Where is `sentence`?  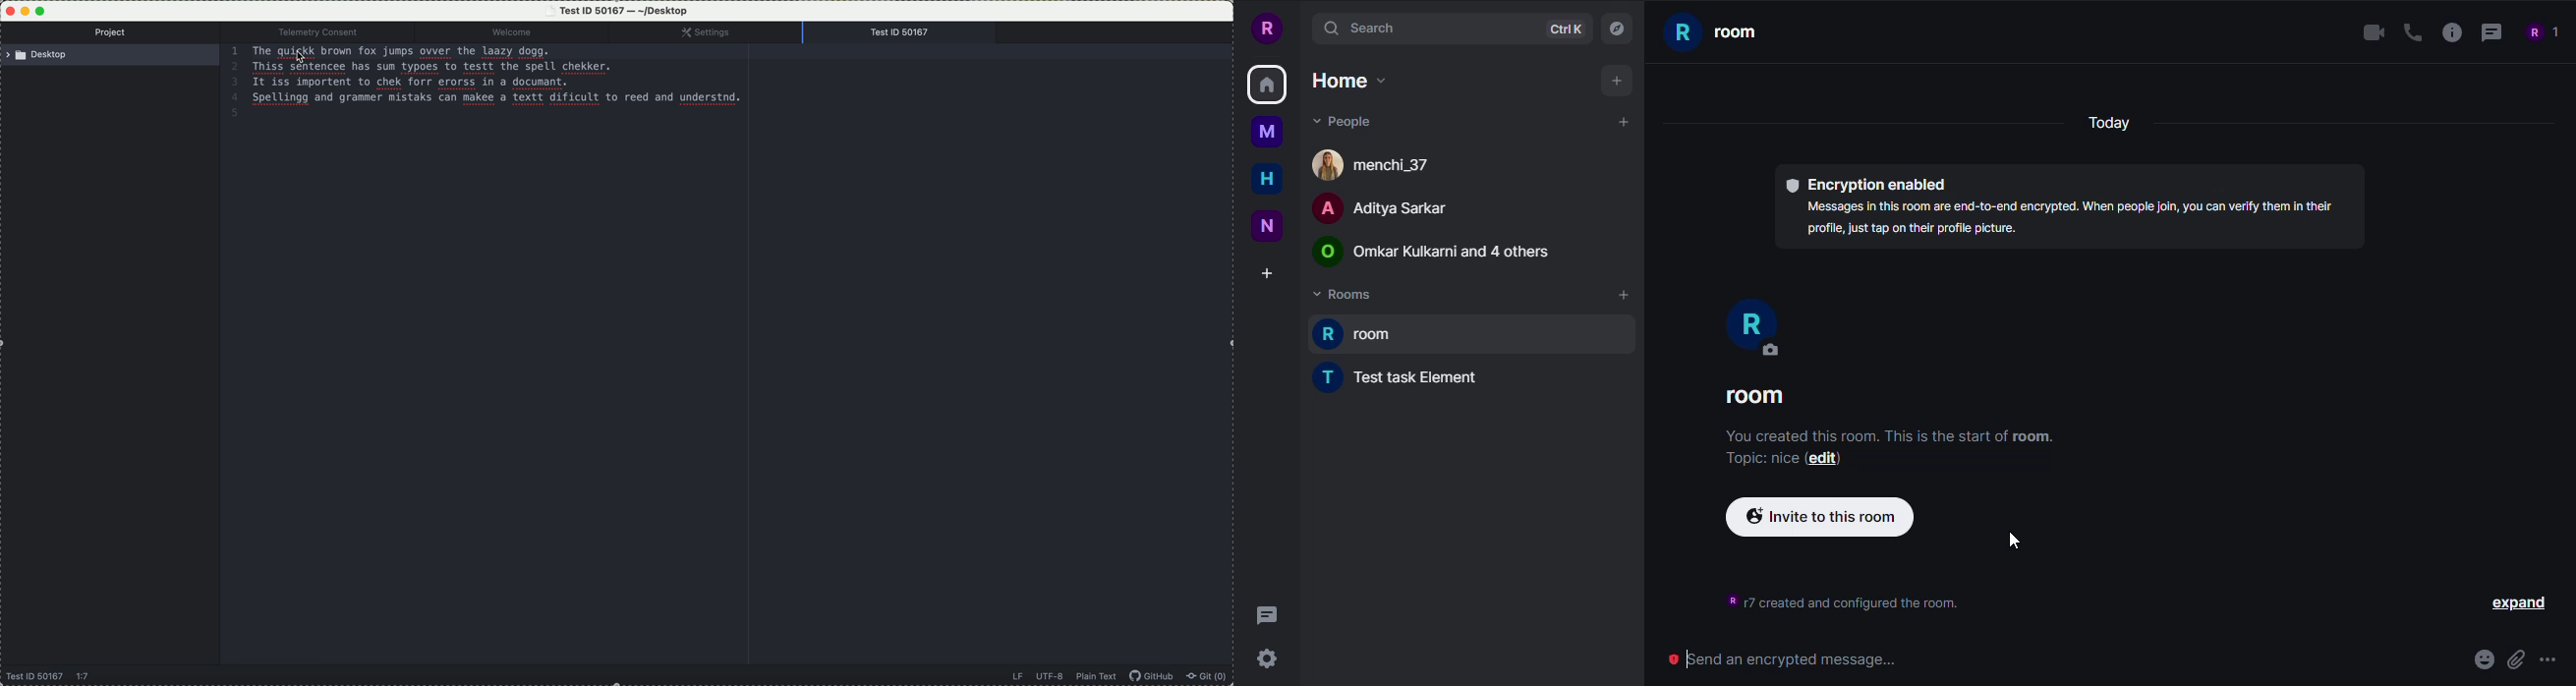
sentence is located at coordinates (438, 52).